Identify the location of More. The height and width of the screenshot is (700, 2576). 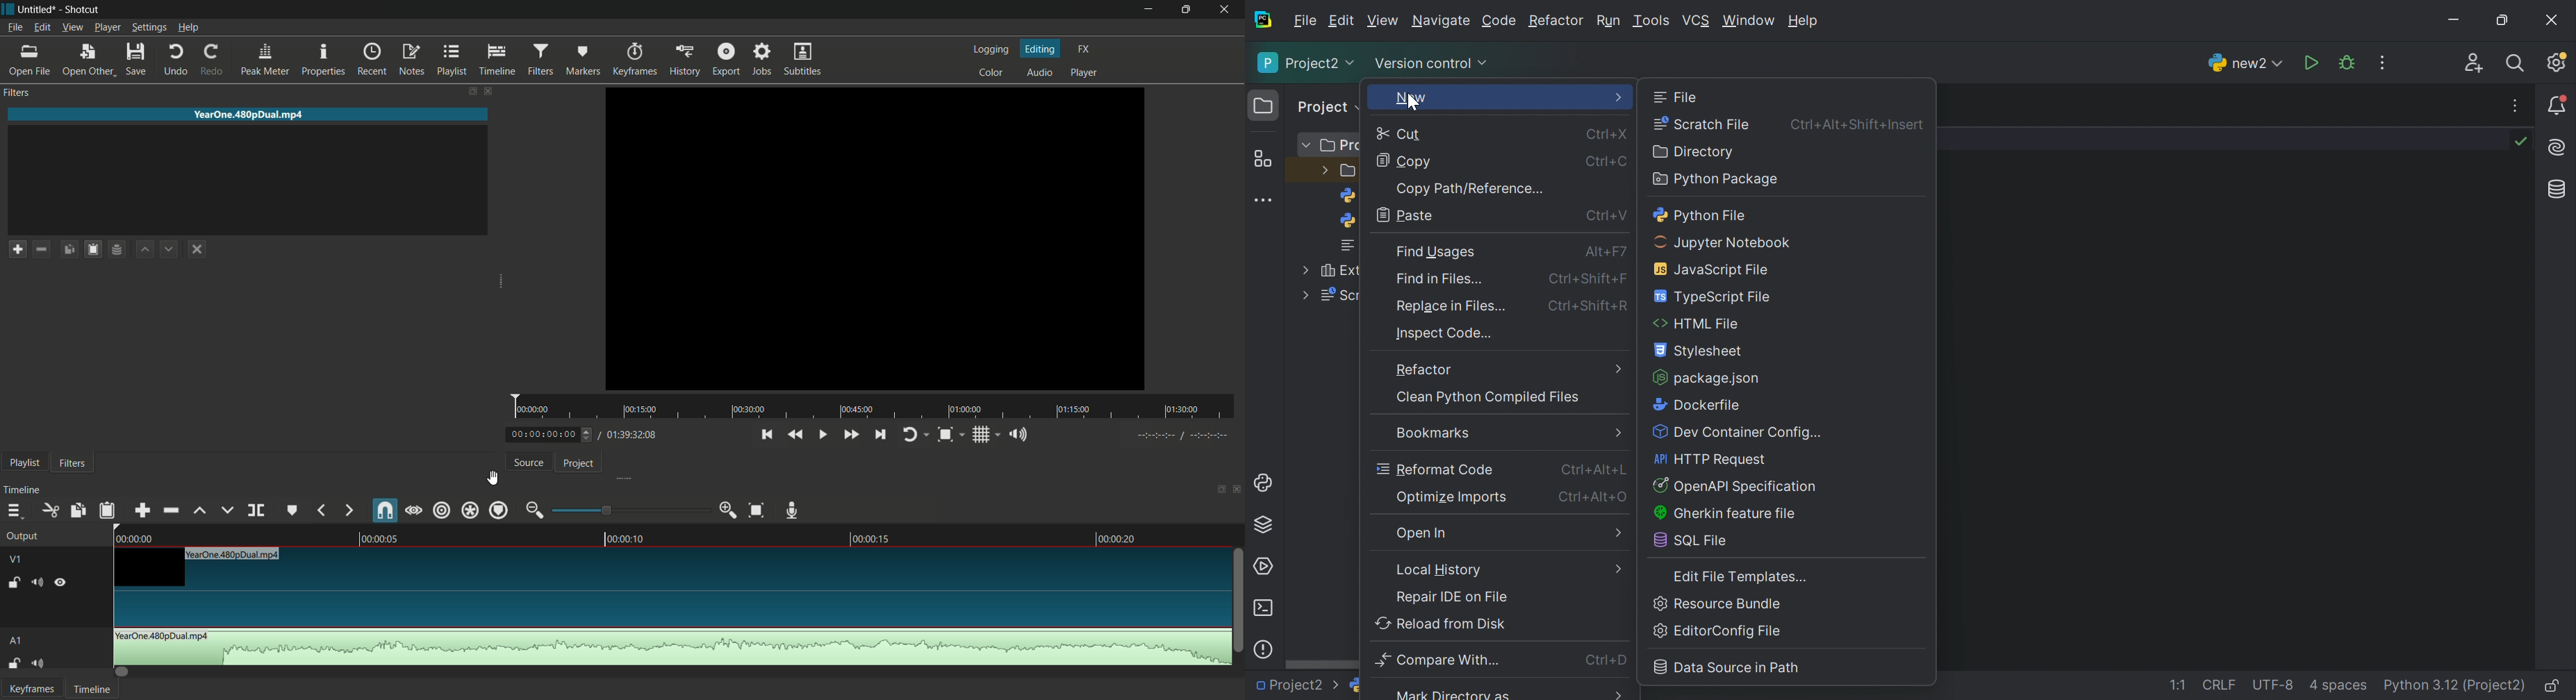
(1303, 267).